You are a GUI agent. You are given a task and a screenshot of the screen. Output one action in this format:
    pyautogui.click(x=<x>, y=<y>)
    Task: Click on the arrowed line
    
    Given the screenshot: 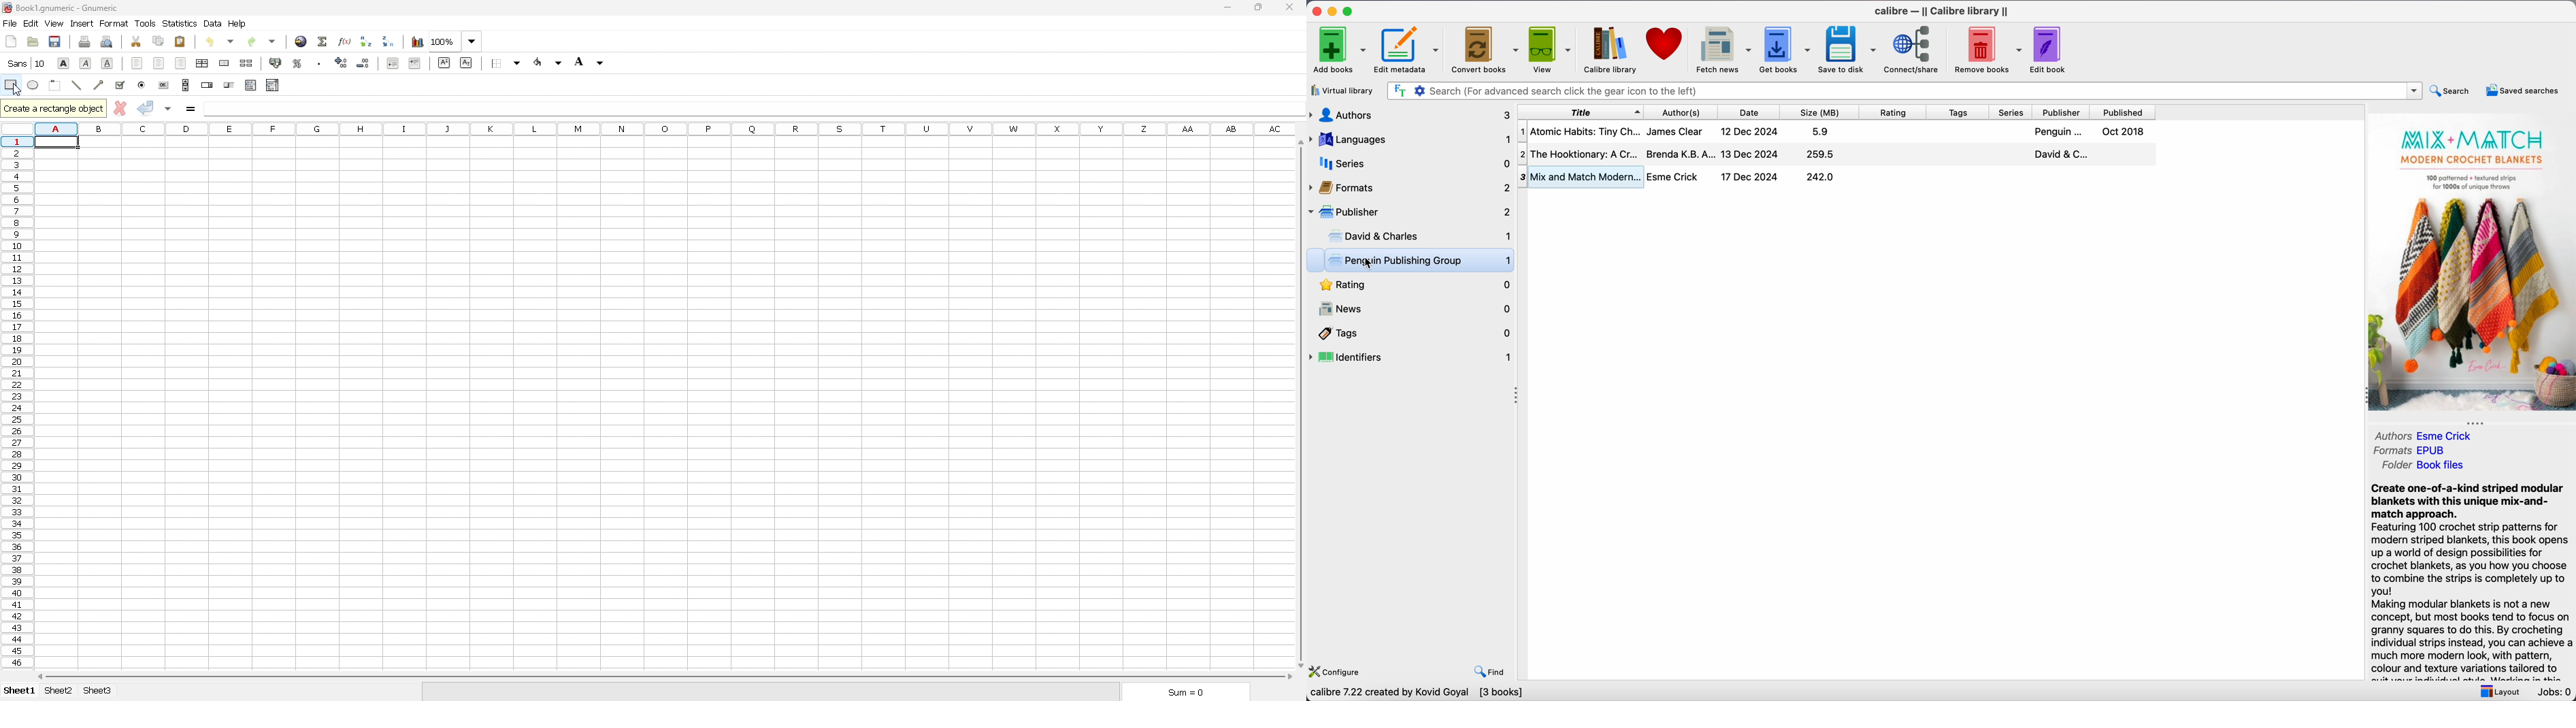 What is the action you would take?
    pyautogui.click(x=98, y=84)
    